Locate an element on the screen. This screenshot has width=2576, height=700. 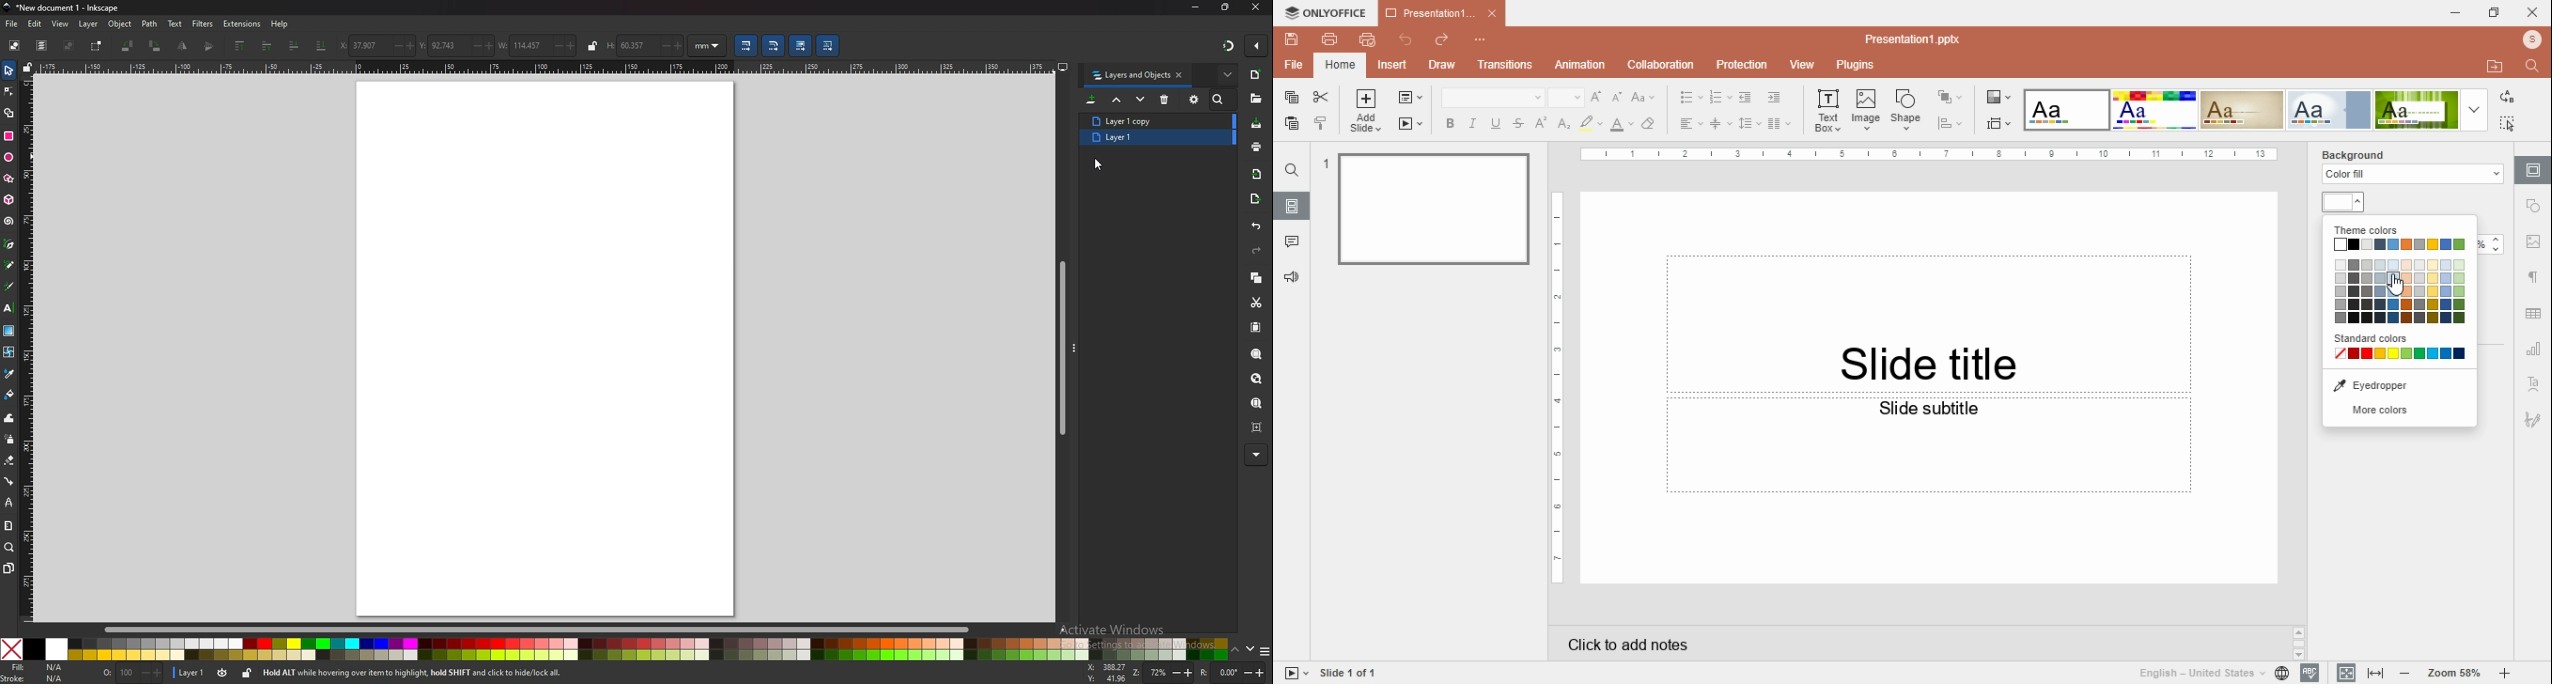
theme colors is located at coordinates (2364, 229).